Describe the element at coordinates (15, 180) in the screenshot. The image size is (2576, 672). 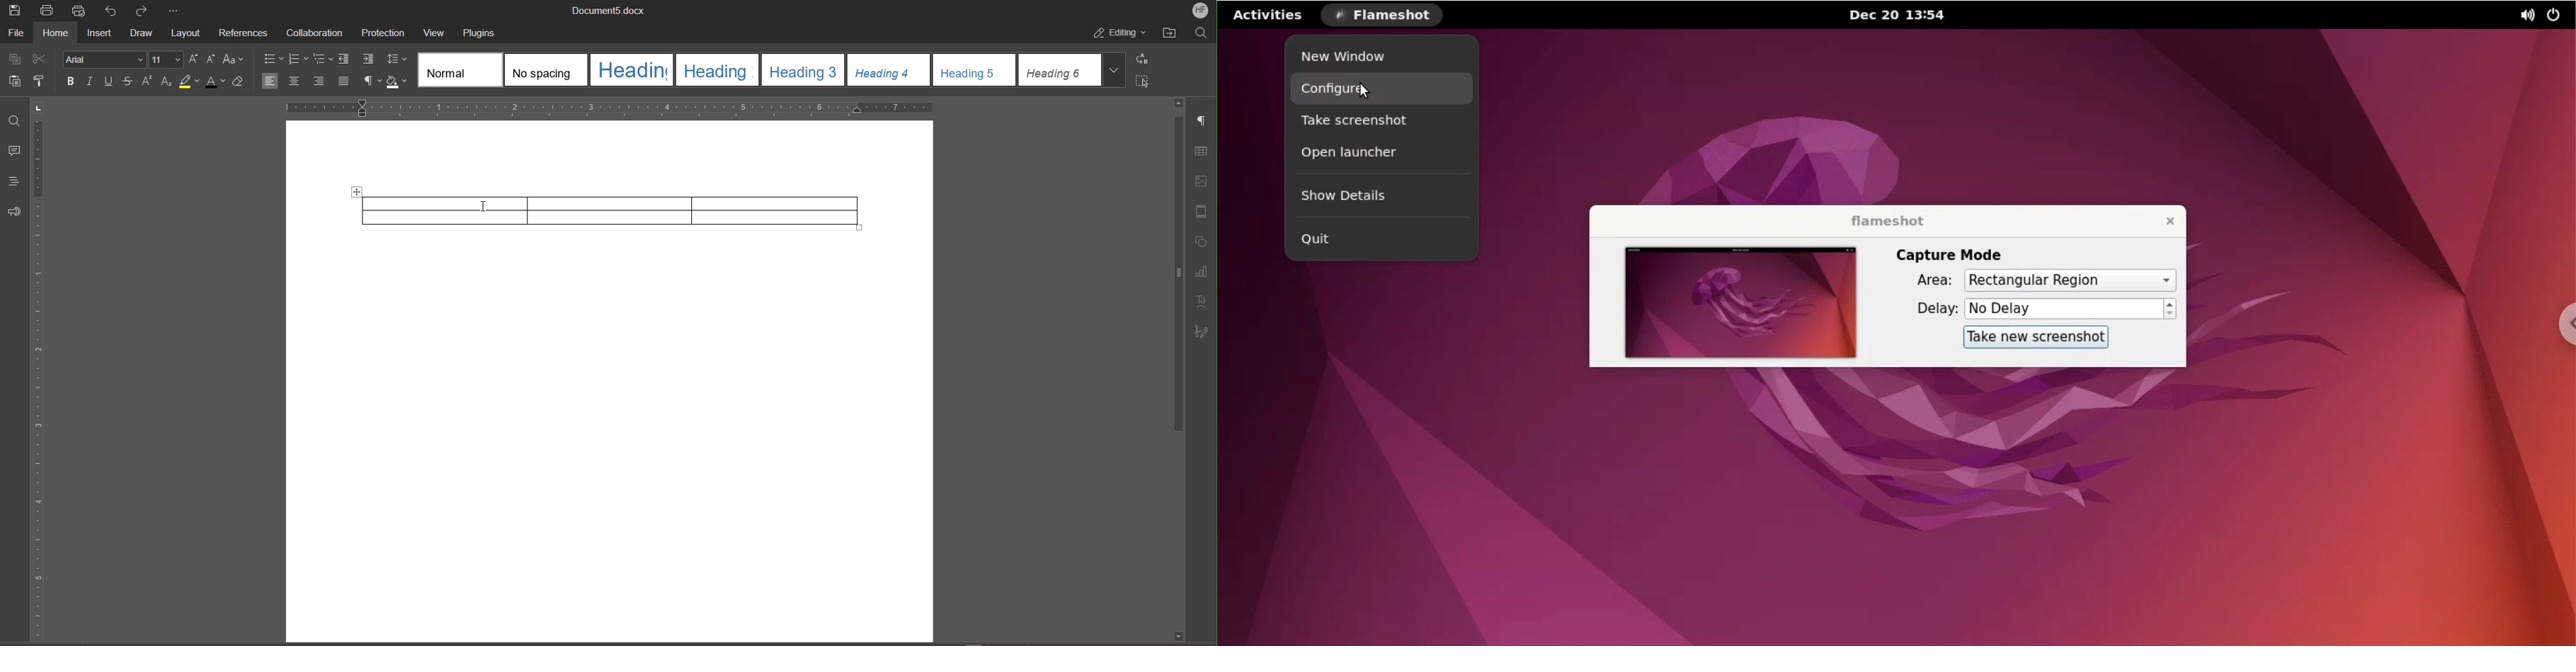
I see `Headings` at that location.